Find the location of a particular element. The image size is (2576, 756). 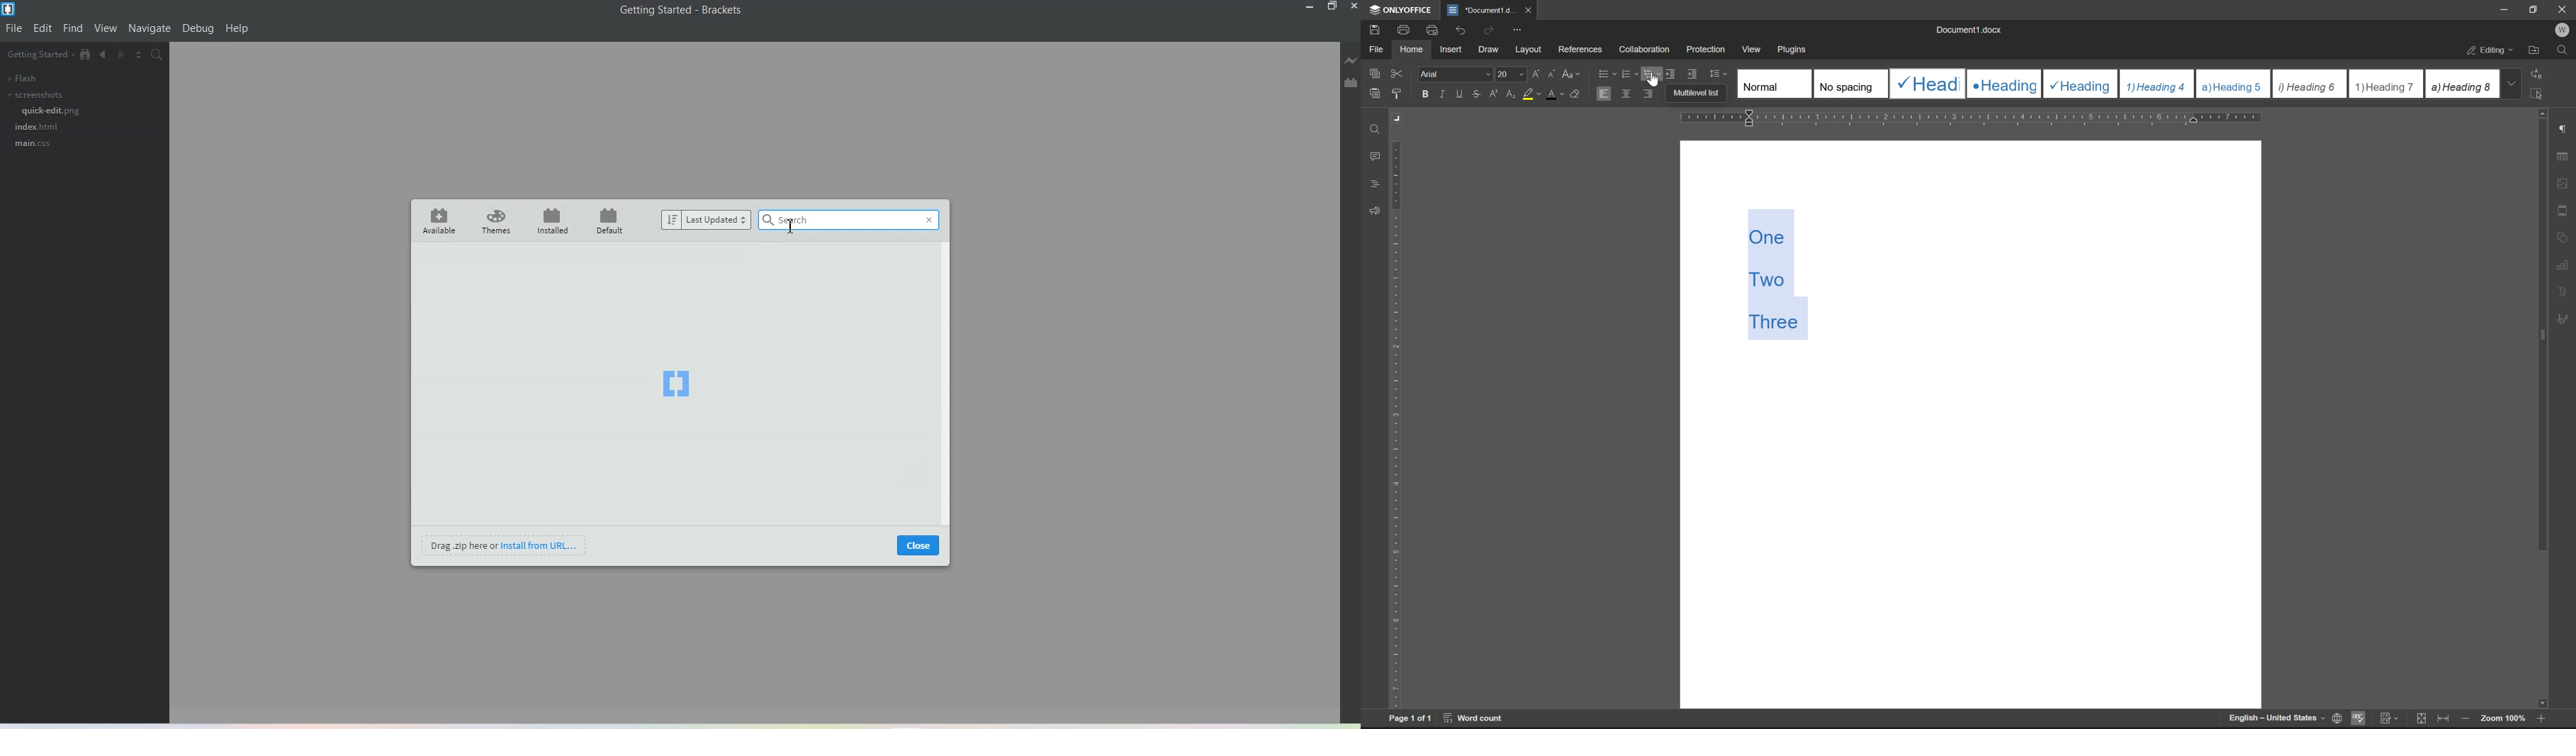

text art settings is located at coordinates (2563, 292).